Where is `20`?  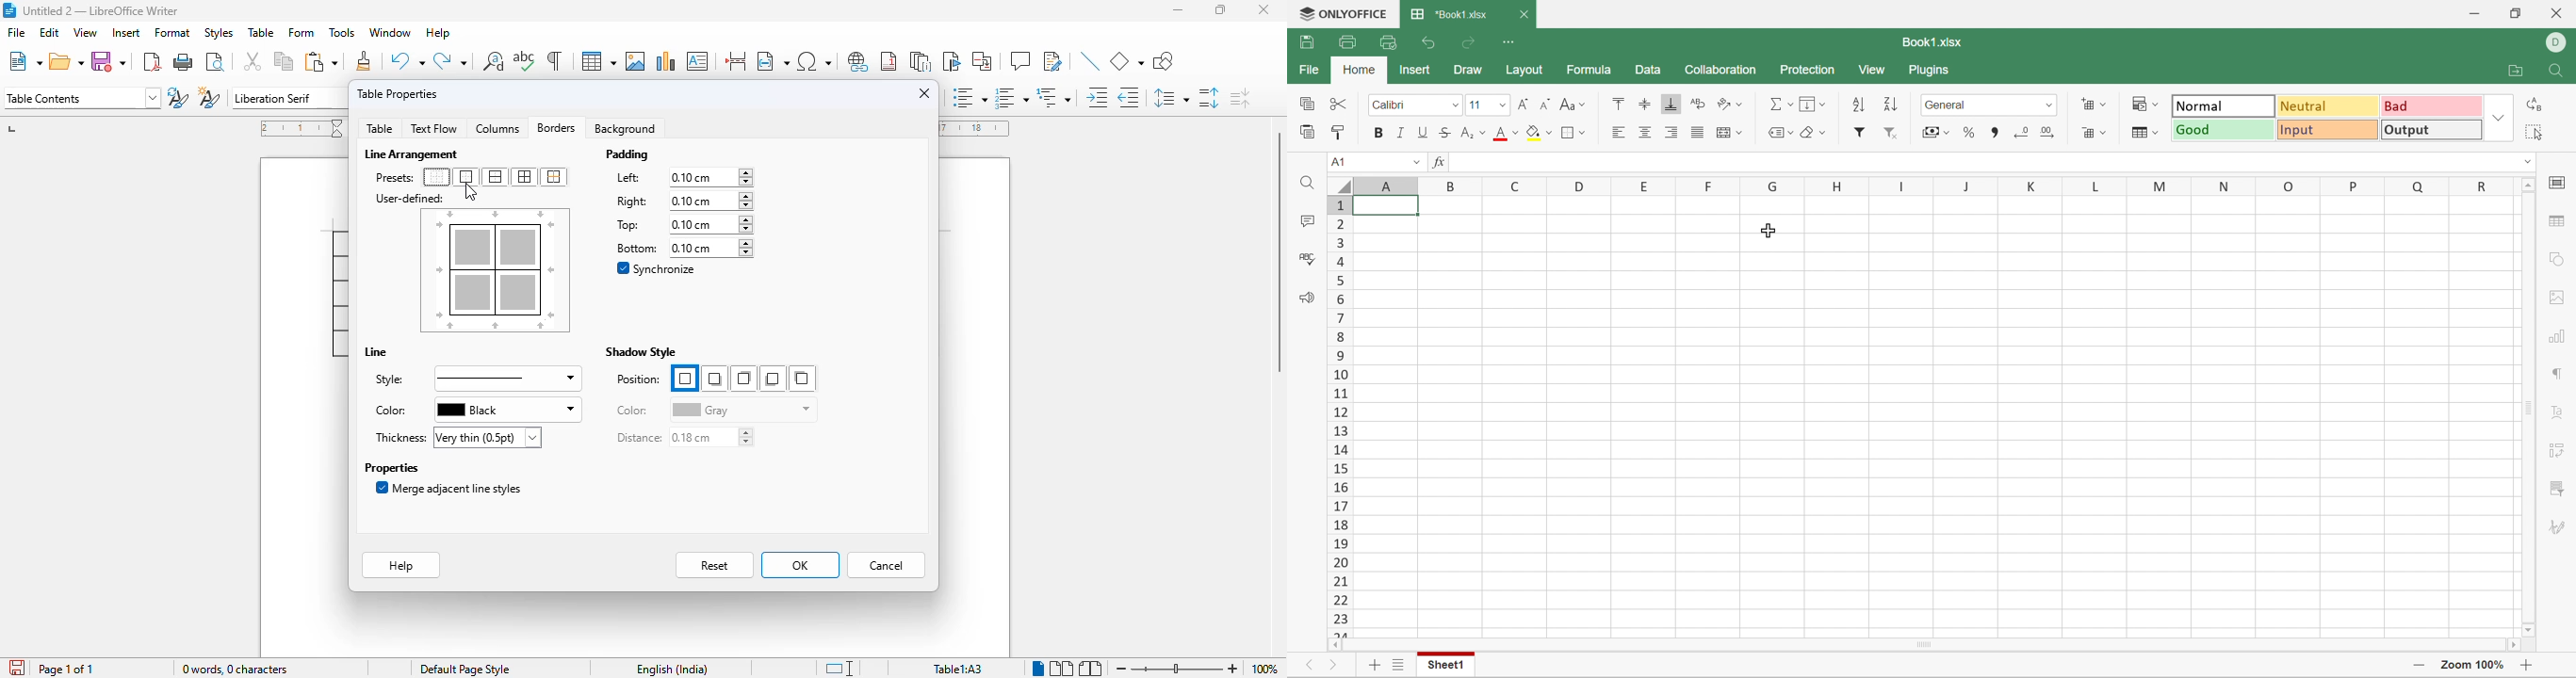
20 is located at coordinates (1339, 561).